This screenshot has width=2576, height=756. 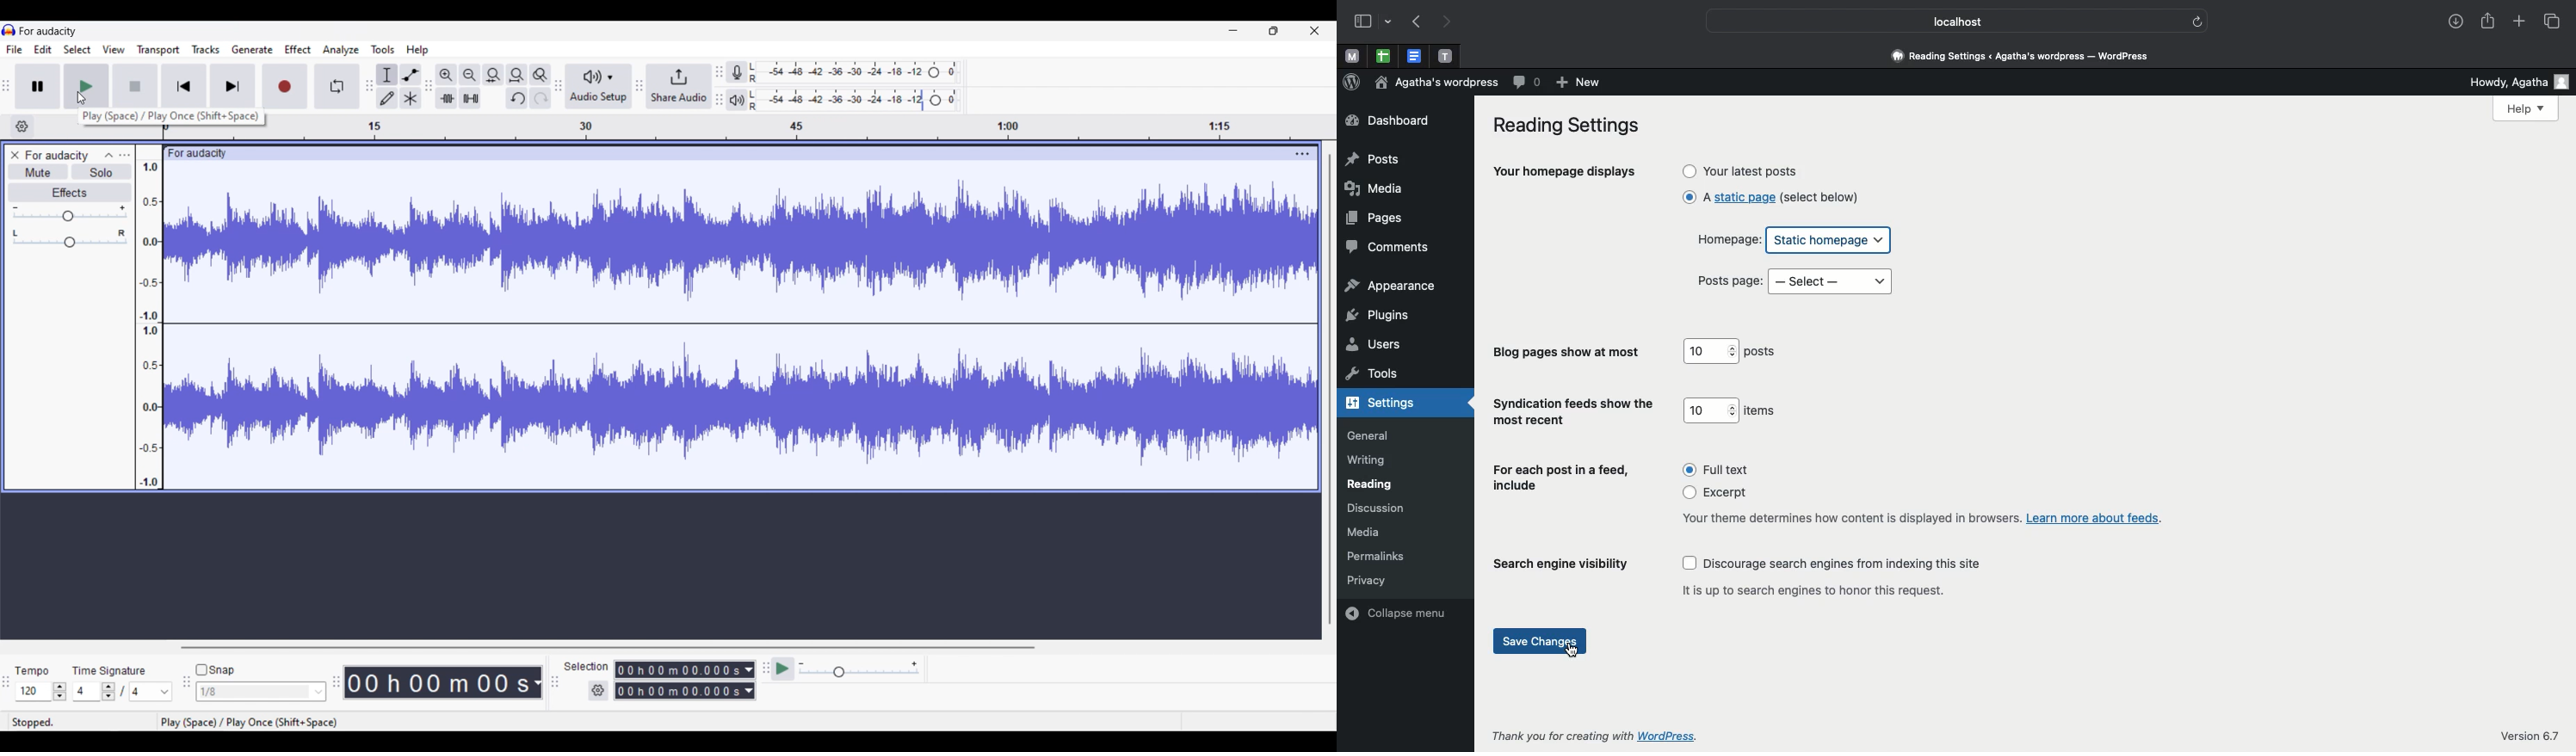 I want to click on Comment, so click(x=1528, y=83).